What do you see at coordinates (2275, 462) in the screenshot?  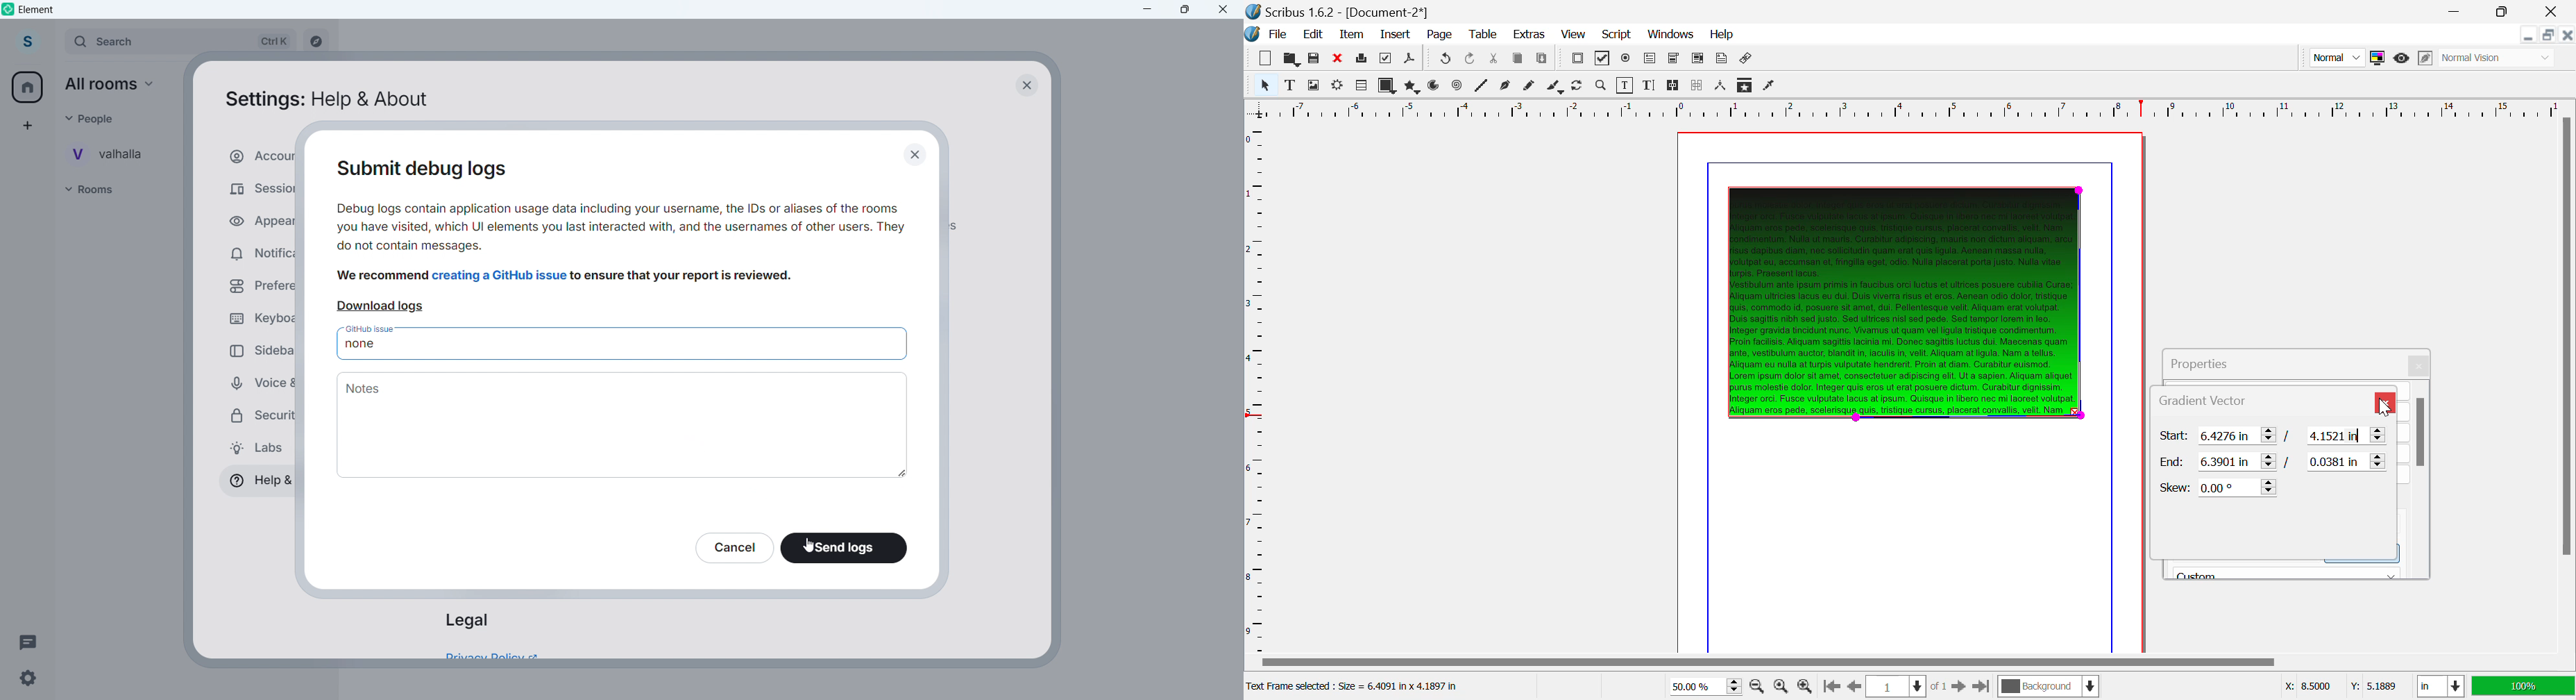 I see `Gradient Vector End` at bounding box center [2275, 462].